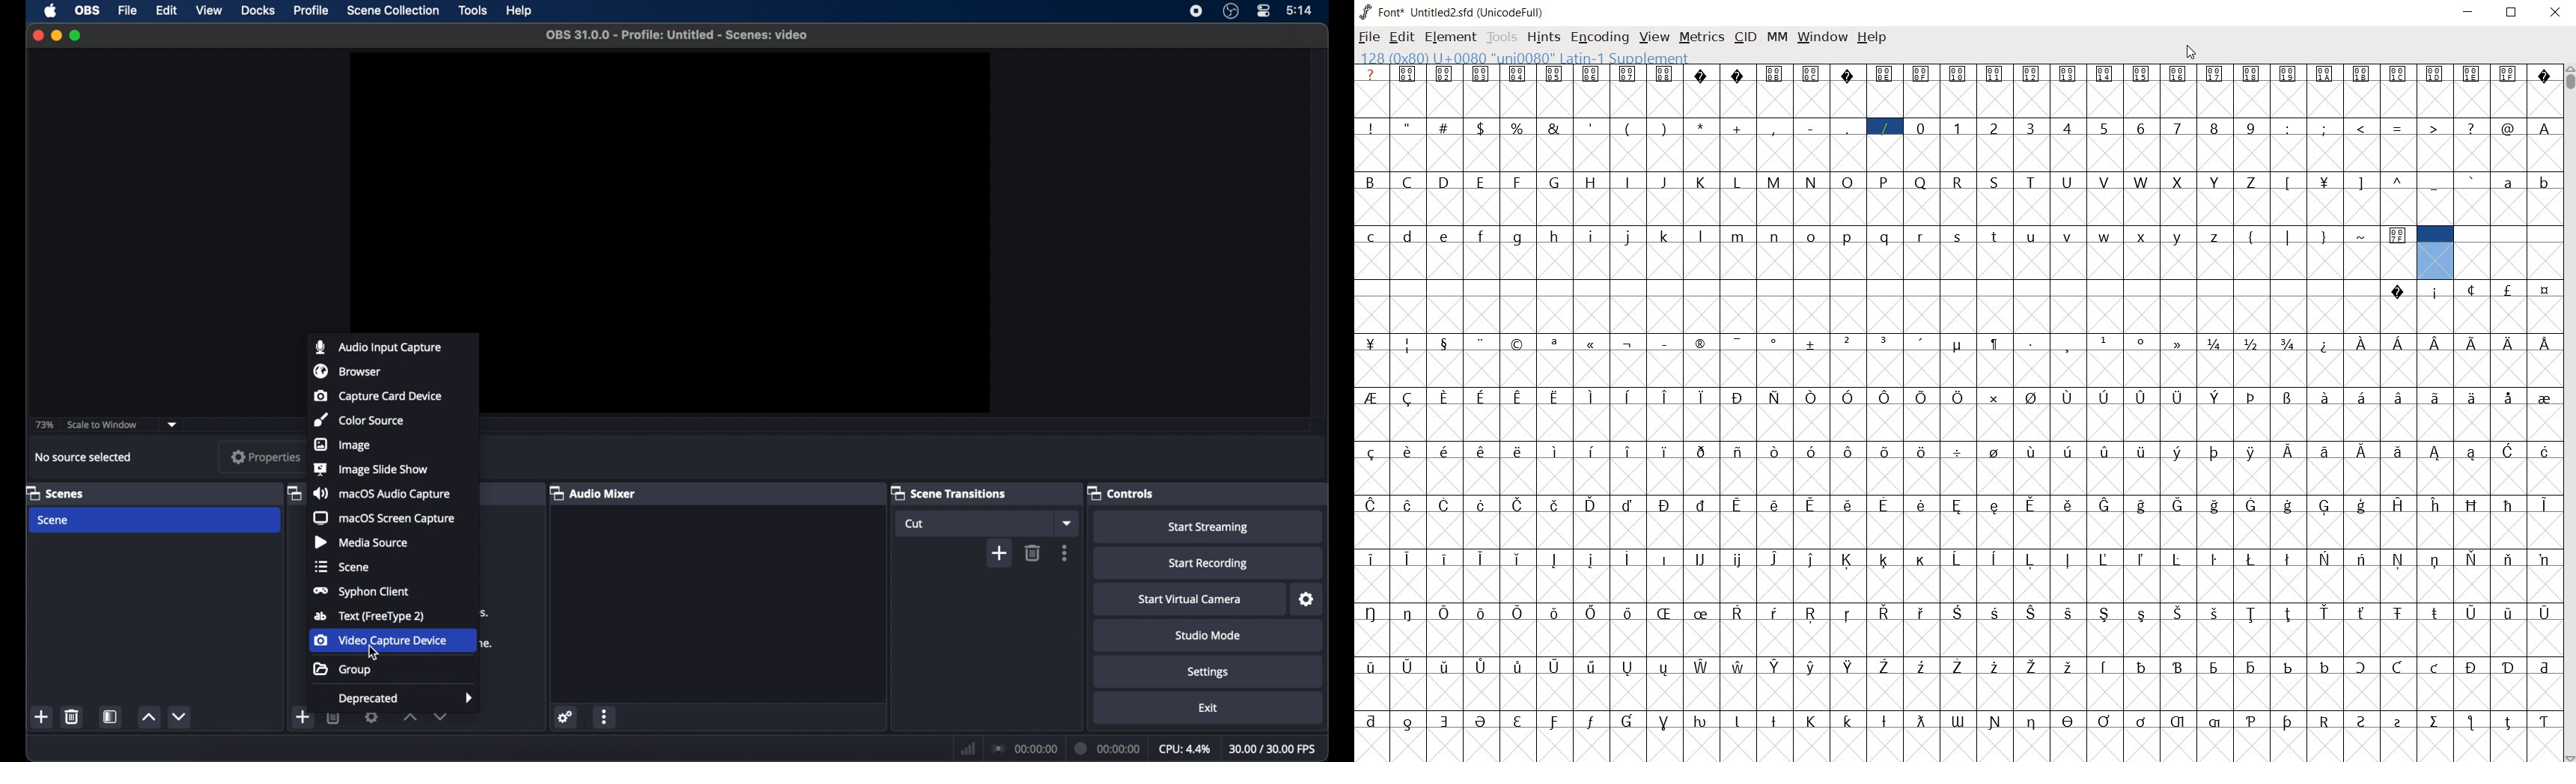 The width and height of the screenshot is (2576, 784). I want to click on Symbol, so click(1446, 397).